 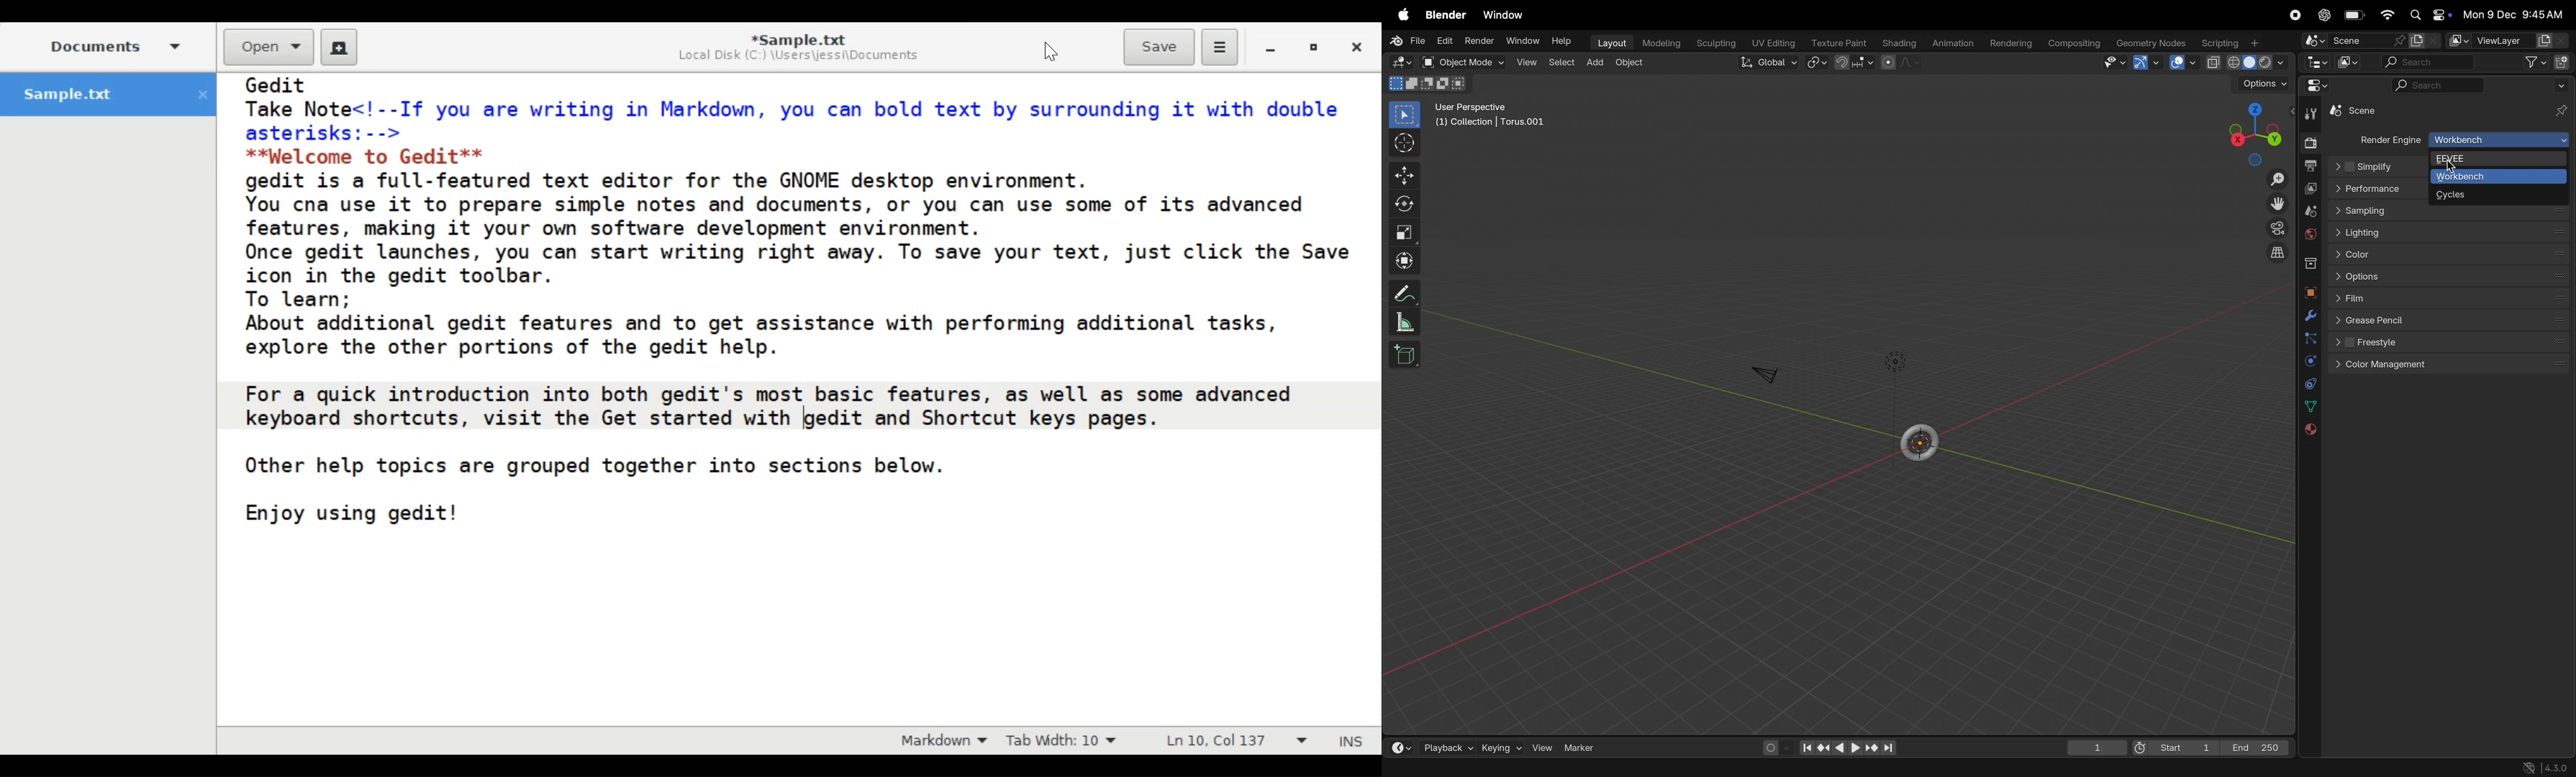 I want to click on select, so click(x=1561, y=64).